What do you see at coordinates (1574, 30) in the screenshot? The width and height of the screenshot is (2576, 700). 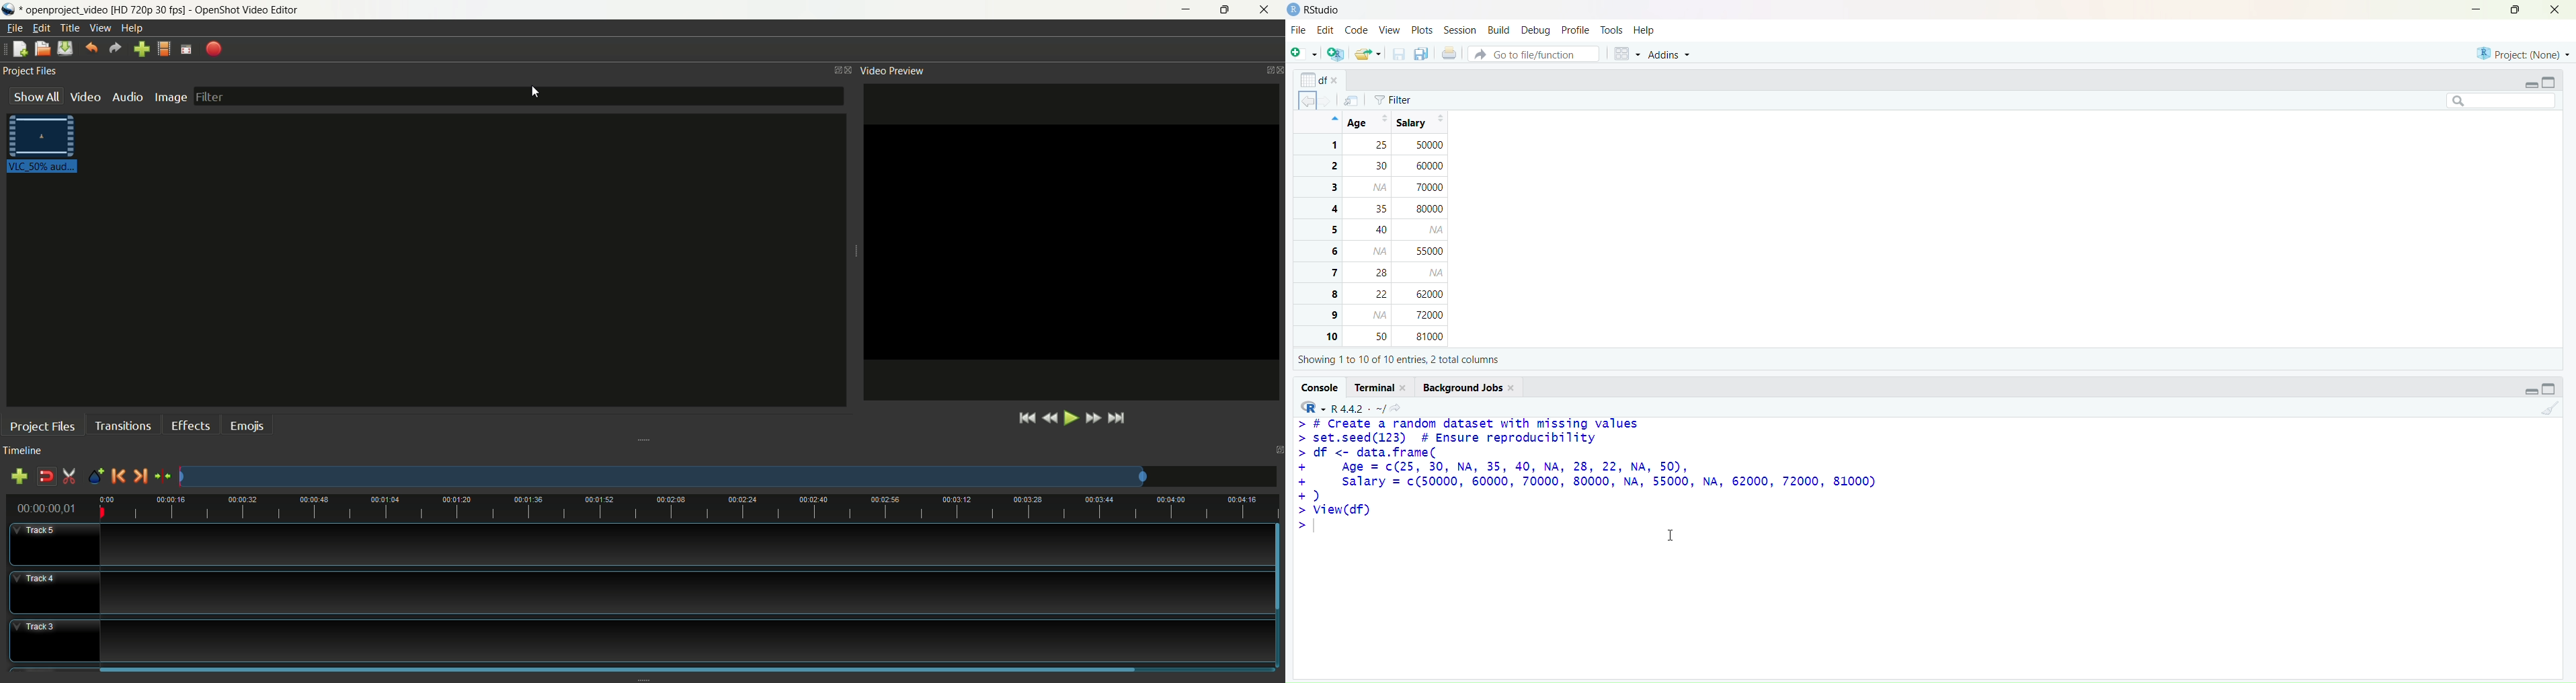 I see `profile` at bounding box center [1574, 30].